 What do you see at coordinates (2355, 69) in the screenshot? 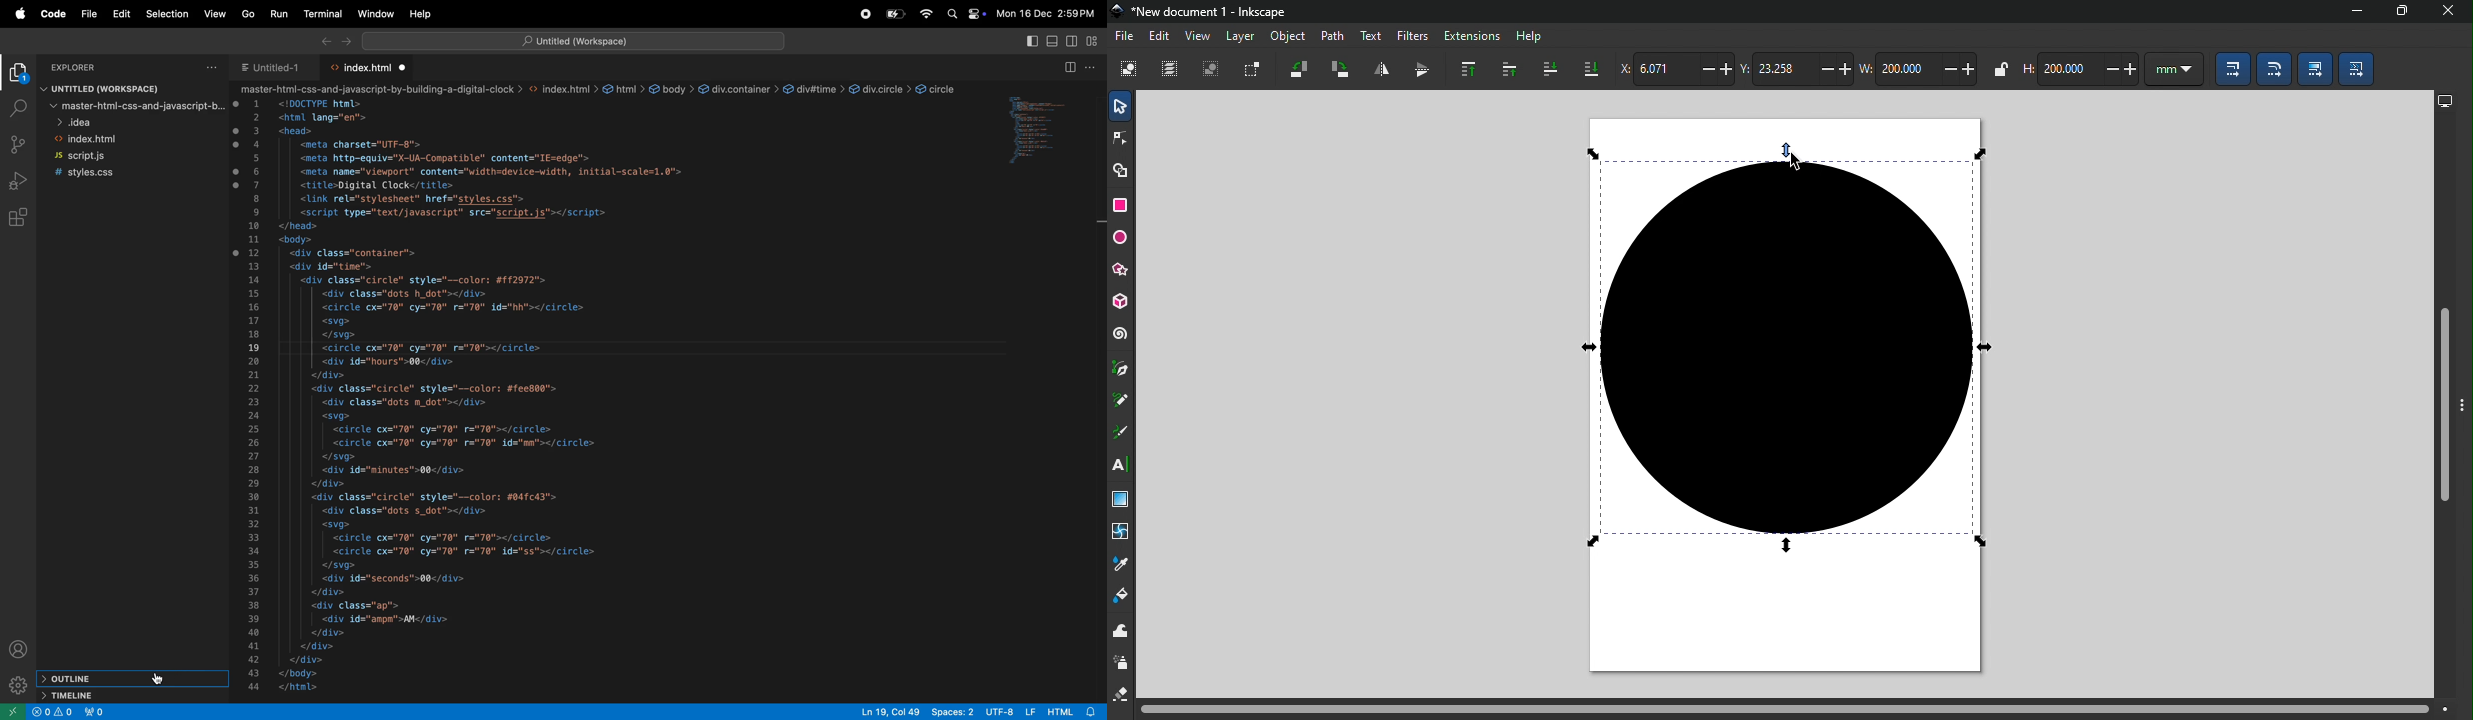
I see `Move patterns (in fill or stoke) along with the objects` at bounding box center [2355, 69].